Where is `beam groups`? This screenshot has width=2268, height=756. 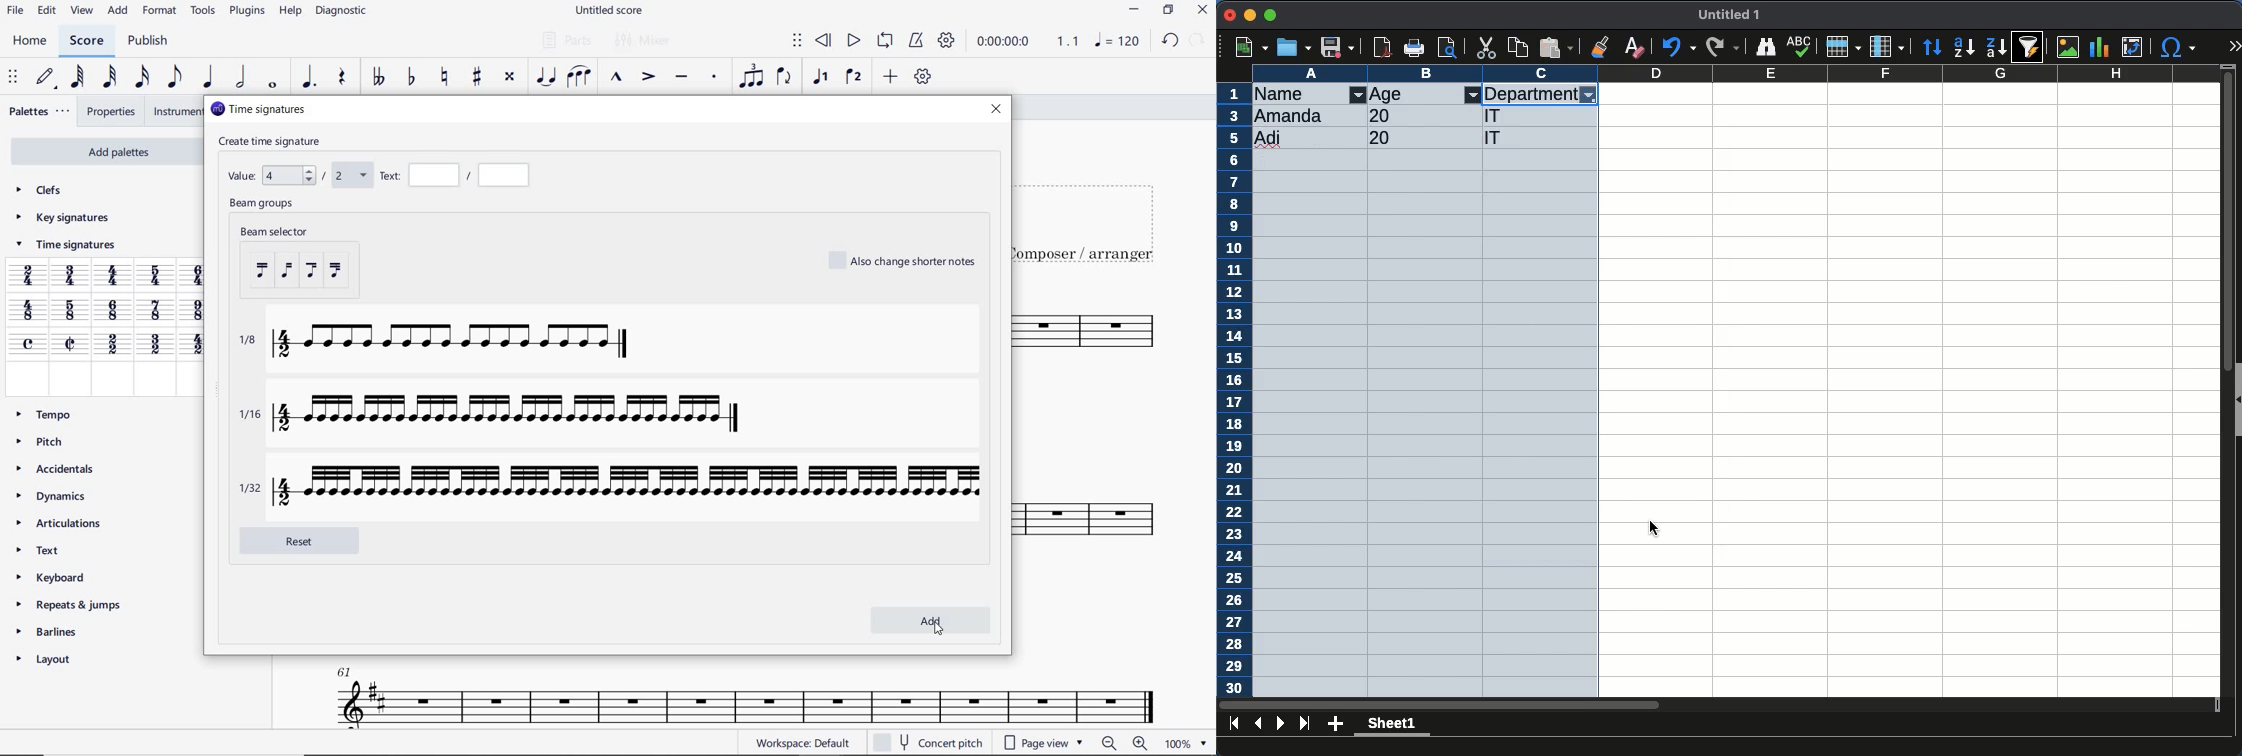
beam groups is located at coordinates (264, 205).